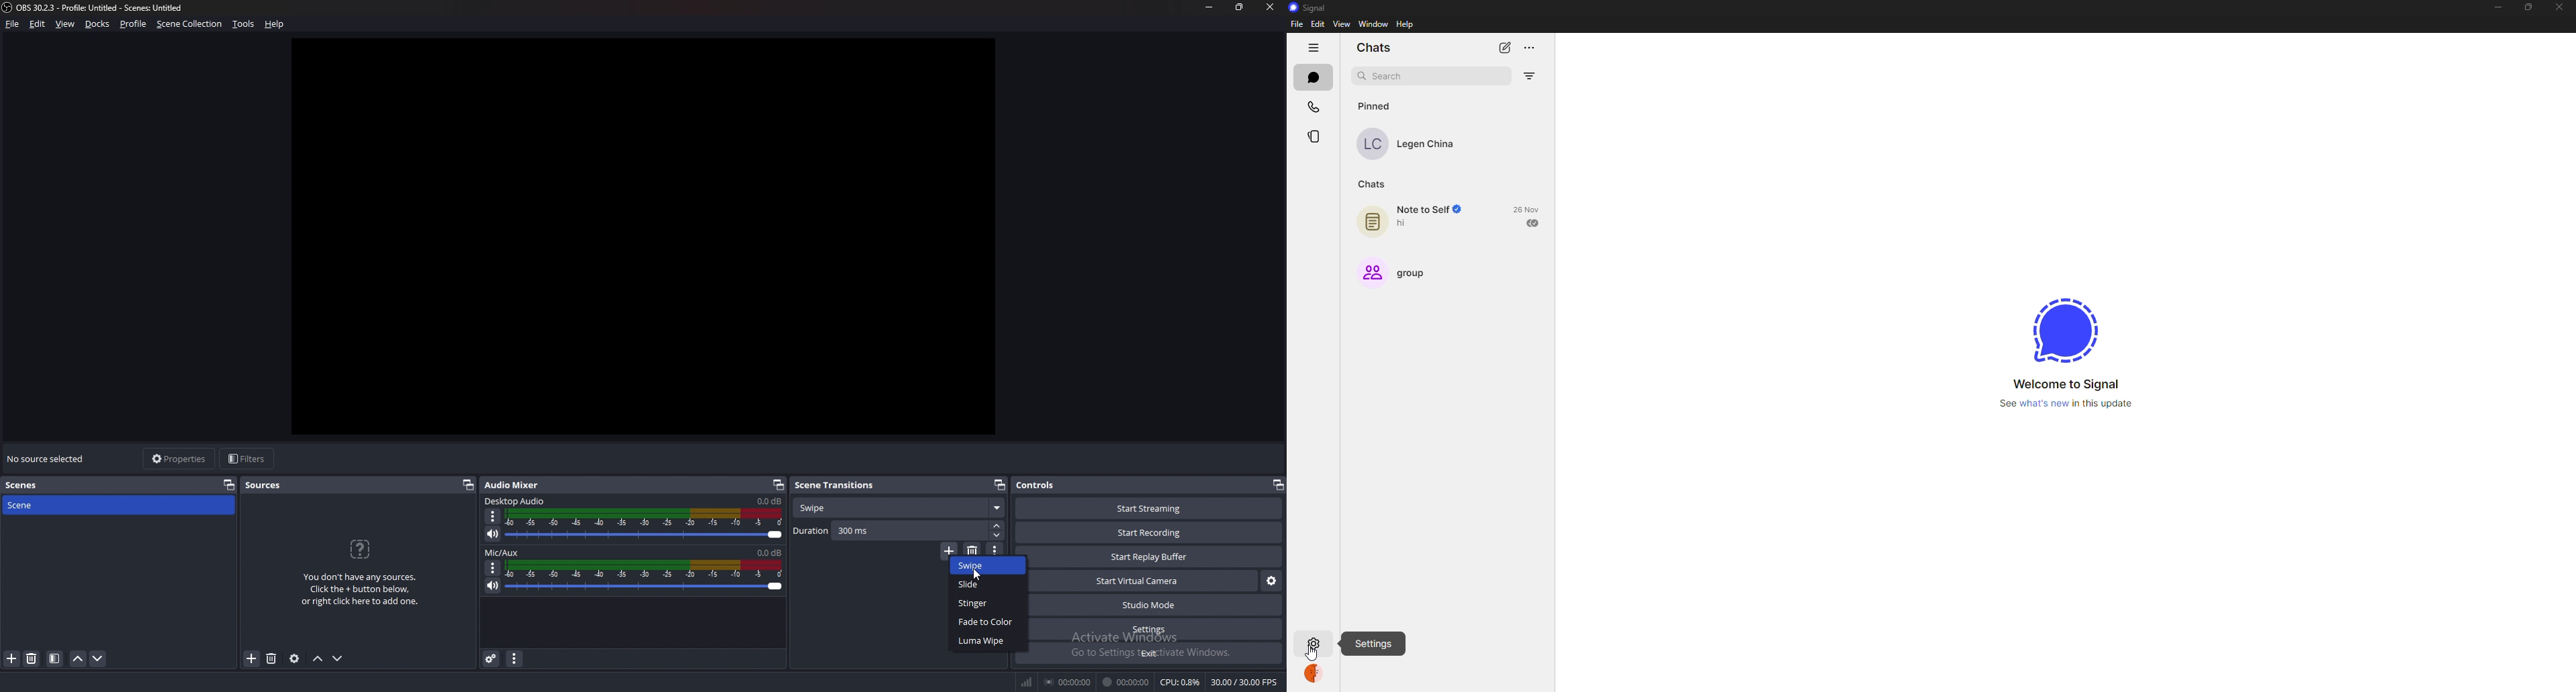 The image size is (2576, 700). I want to click on scene, so click(44, 506).